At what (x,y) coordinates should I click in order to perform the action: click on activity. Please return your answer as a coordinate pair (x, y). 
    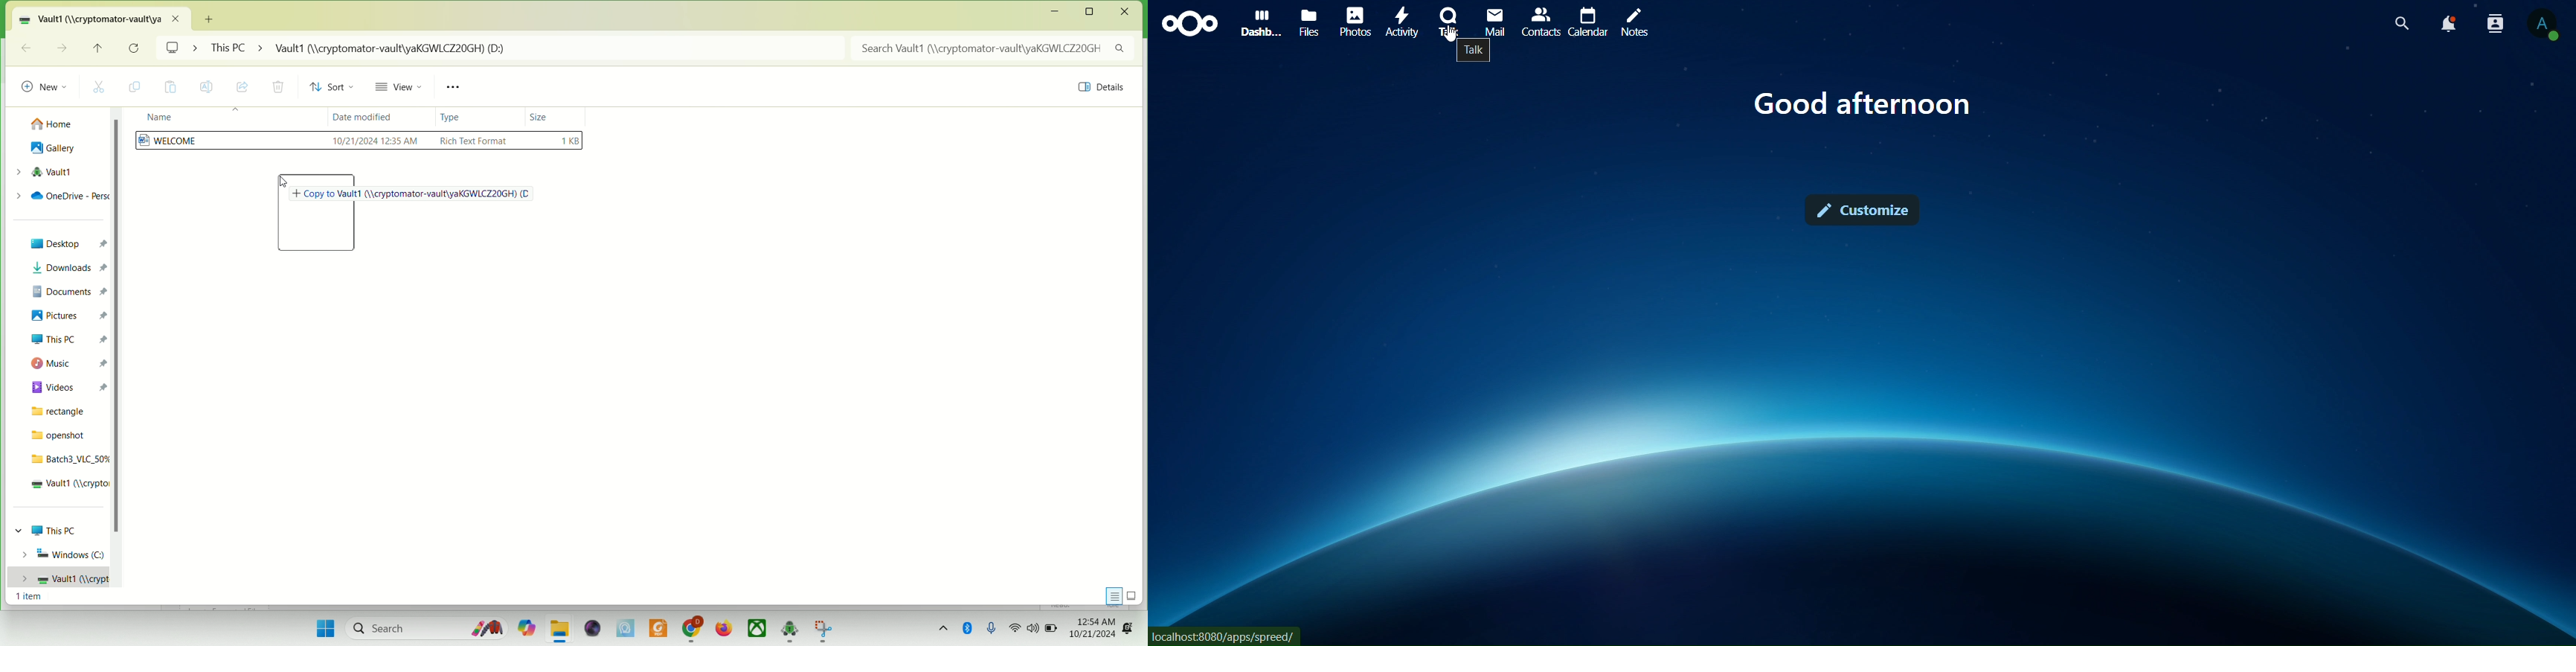
    Looking at the image, I should click on (1399, 20).